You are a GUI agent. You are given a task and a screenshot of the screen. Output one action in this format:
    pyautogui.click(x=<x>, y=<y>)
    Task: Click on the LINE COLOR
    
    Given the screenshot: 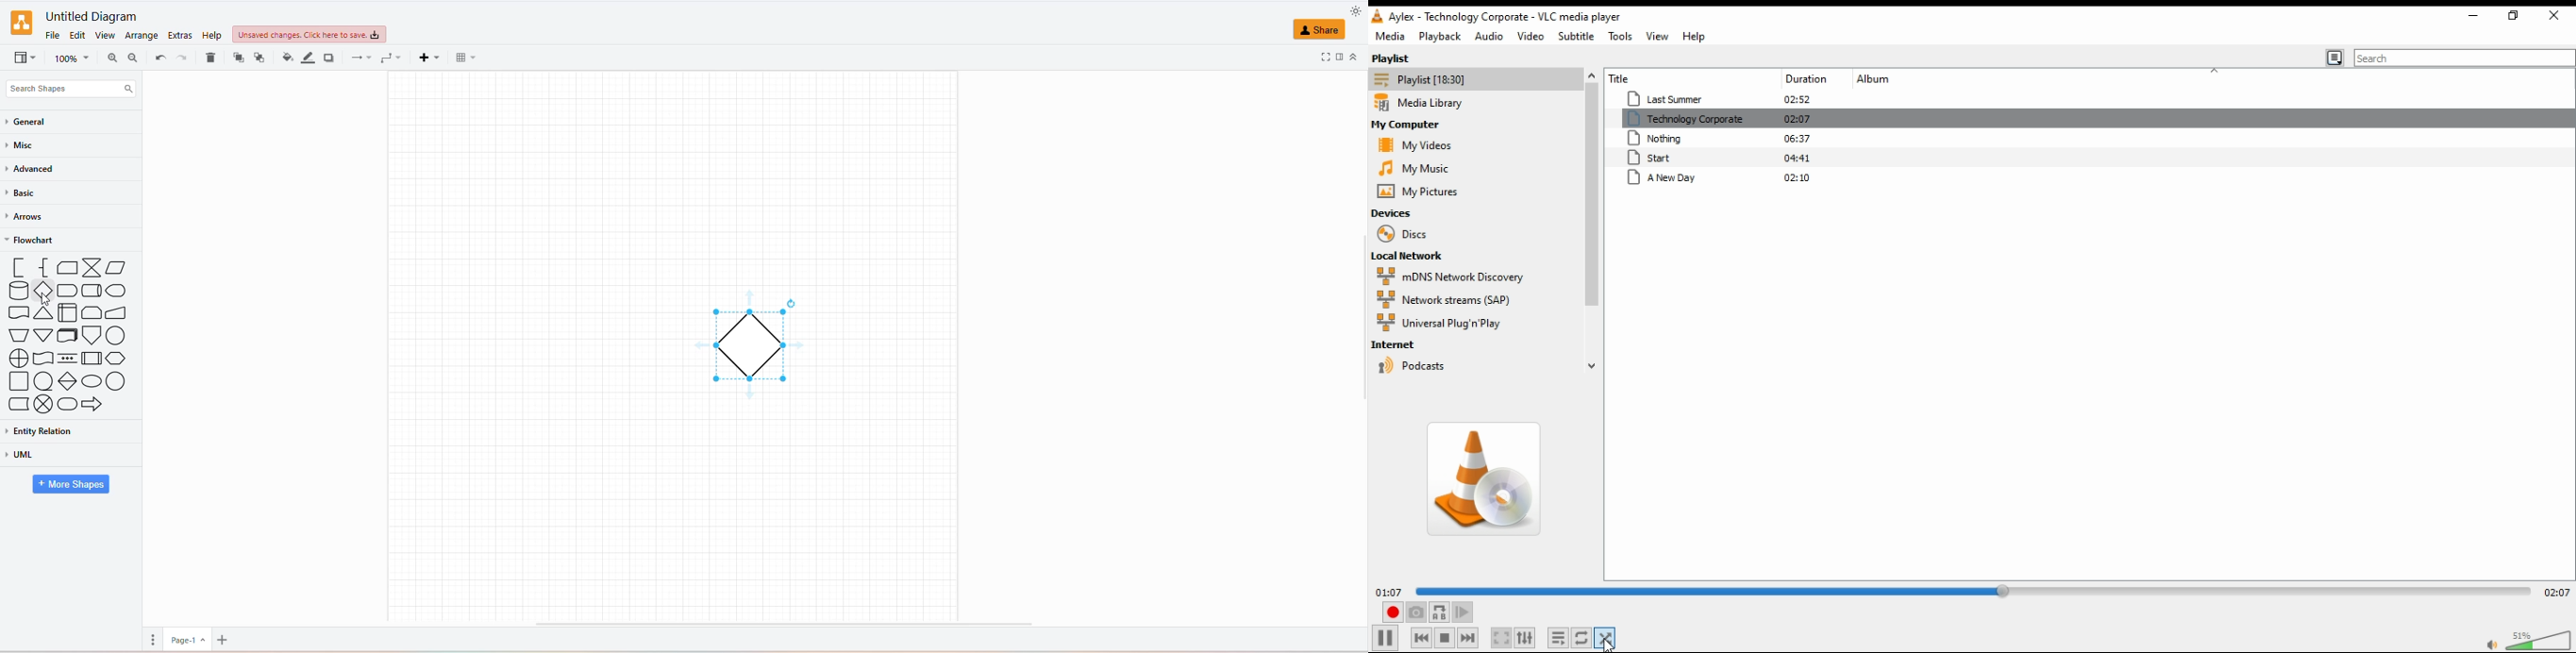 What is the action you would take?
    pyautogui.click(x=308, y=57)
    